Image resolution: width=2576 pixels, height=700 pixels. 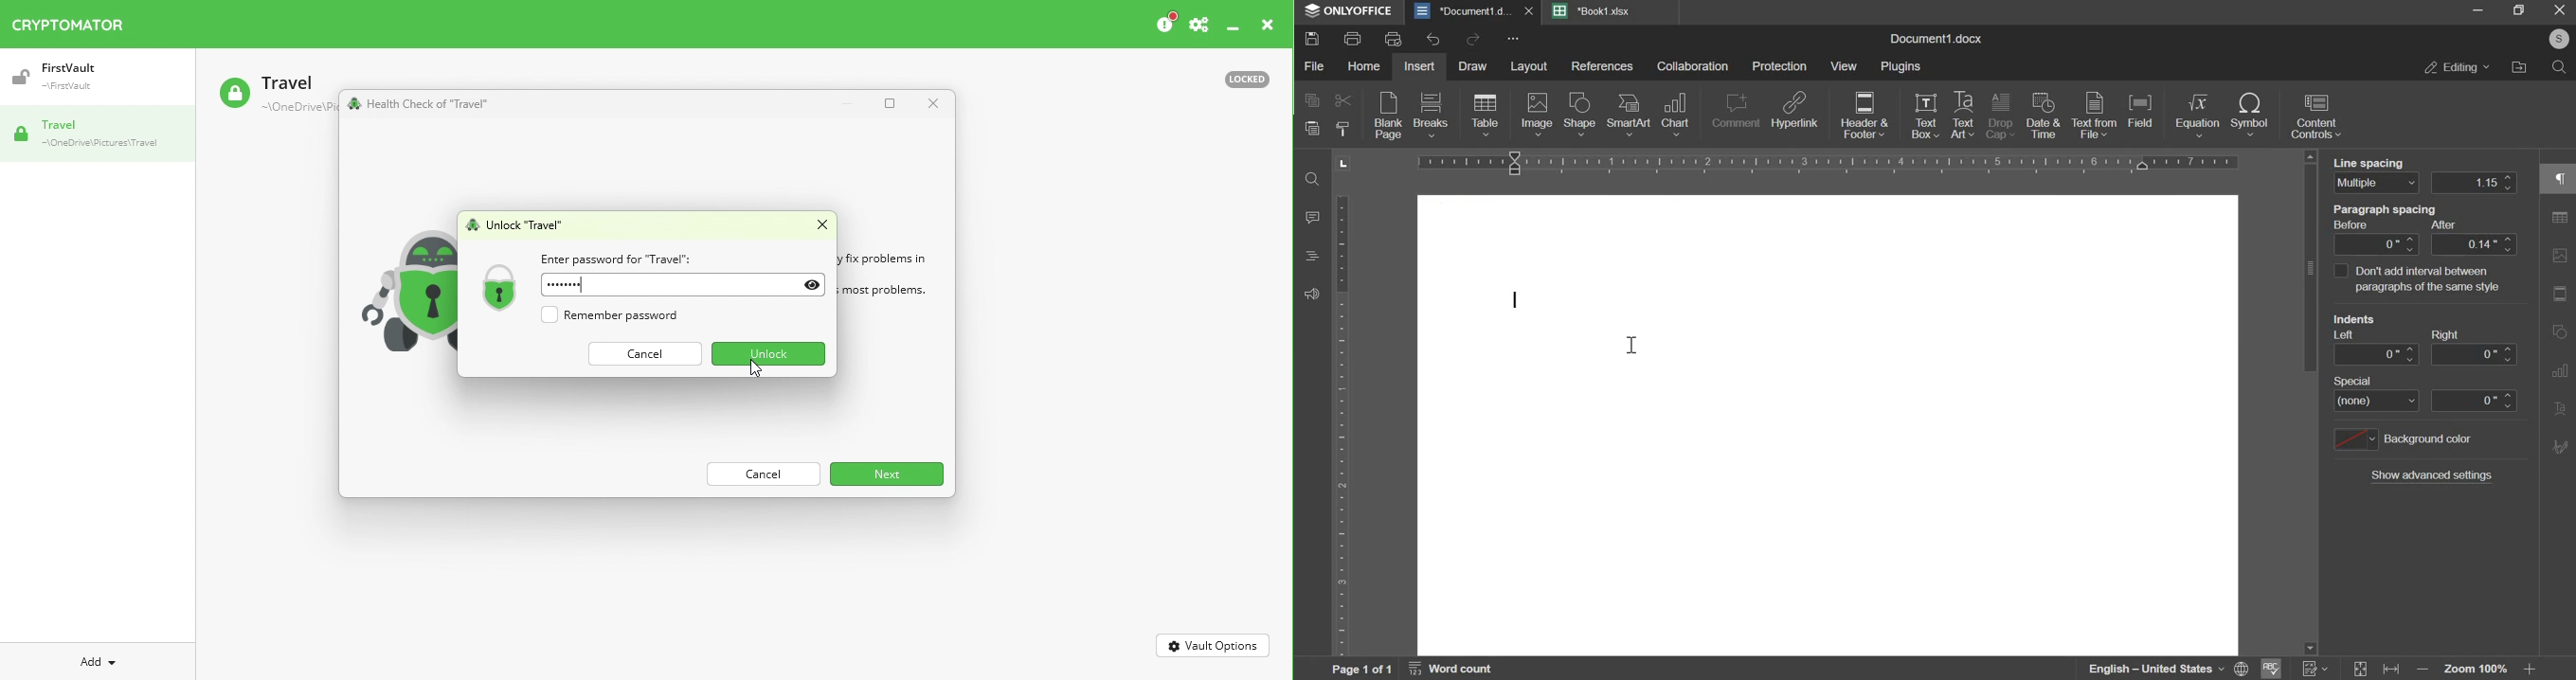 What do you see at coordinates (1213, 645) in the screenshot?
I see `Vault Options` at bounding box center [1213, 645].